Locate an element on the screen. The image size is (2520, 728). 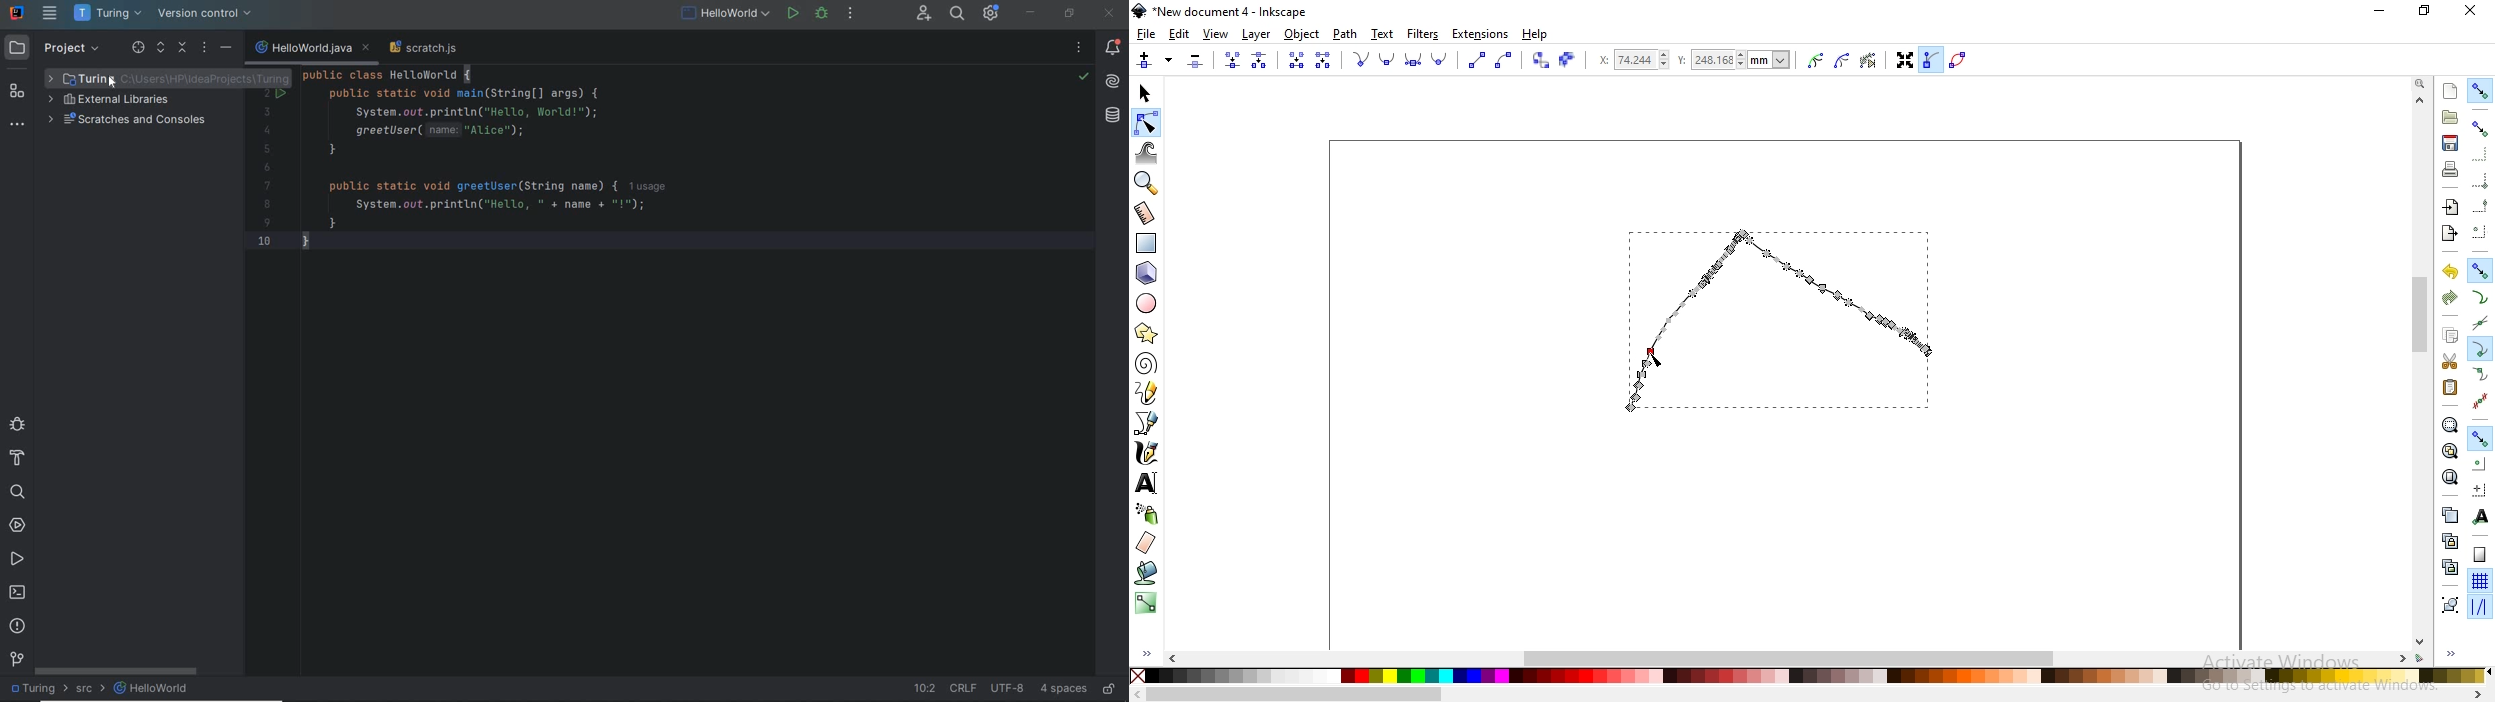
make selected nodes symmetric is located at coordinates (1416, 61).